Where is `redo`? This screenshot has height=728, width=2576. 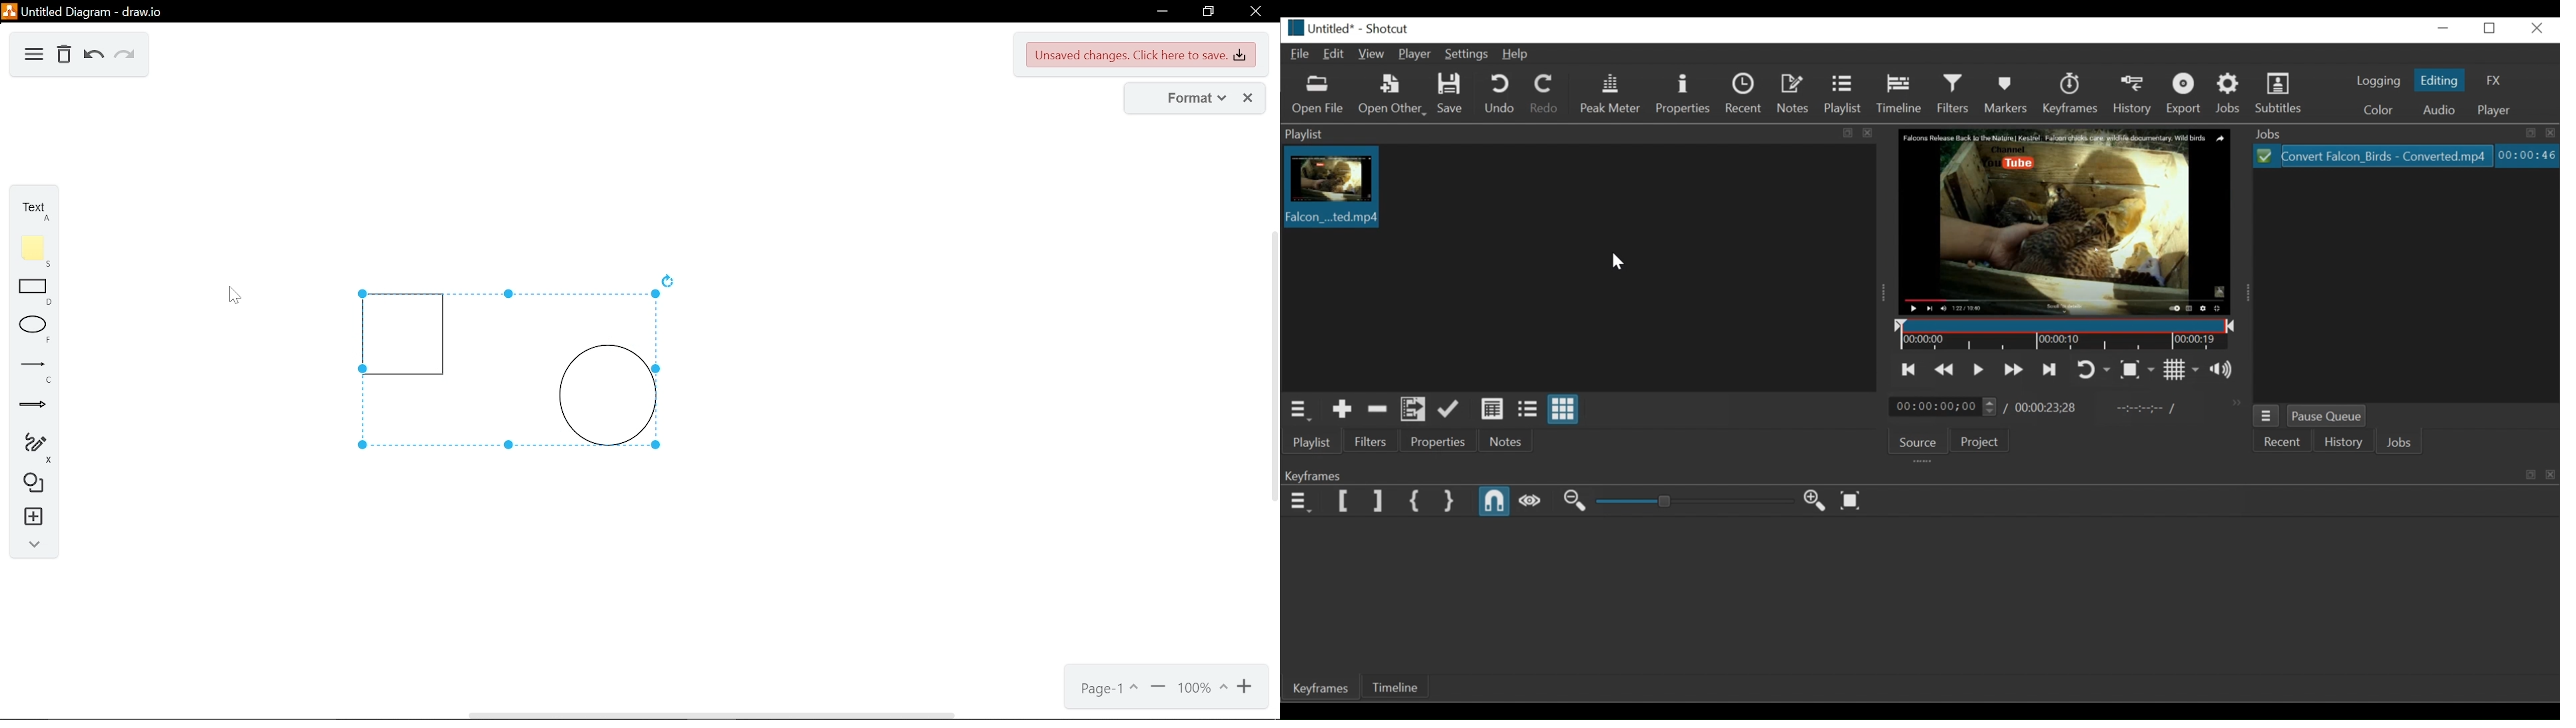
redo is located at coordinates (126, 55).